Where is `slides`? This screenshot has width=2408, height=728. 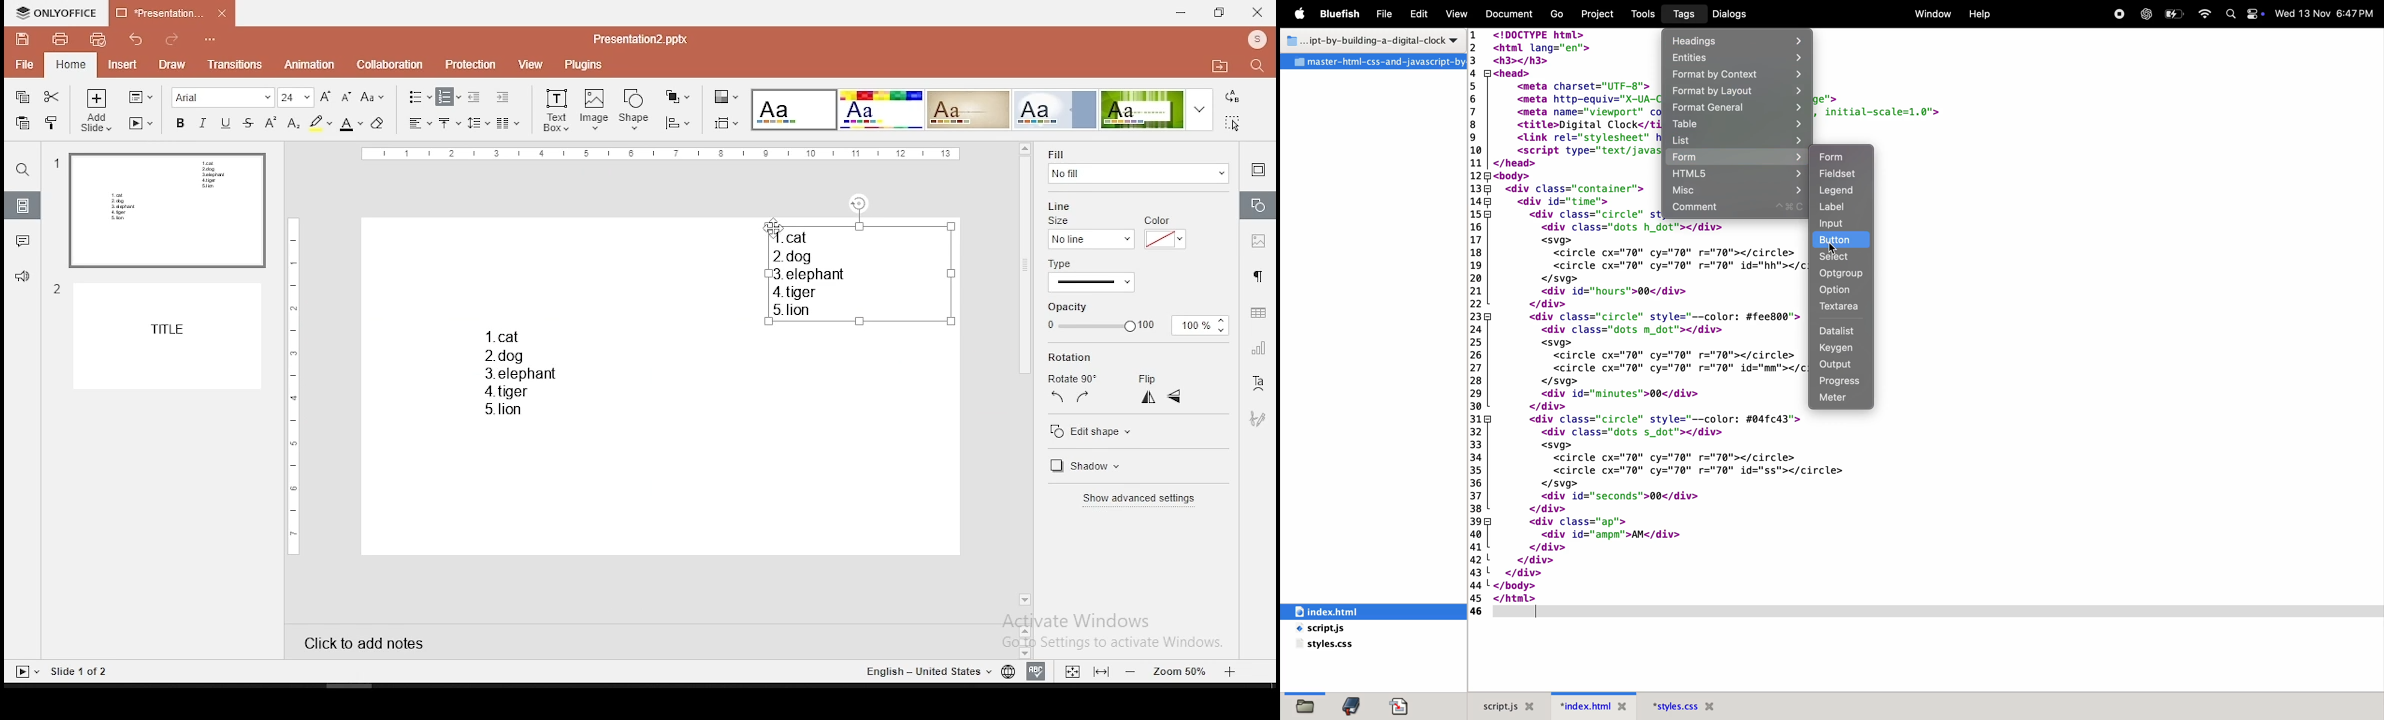
slides is located at coordinates (23, 205).